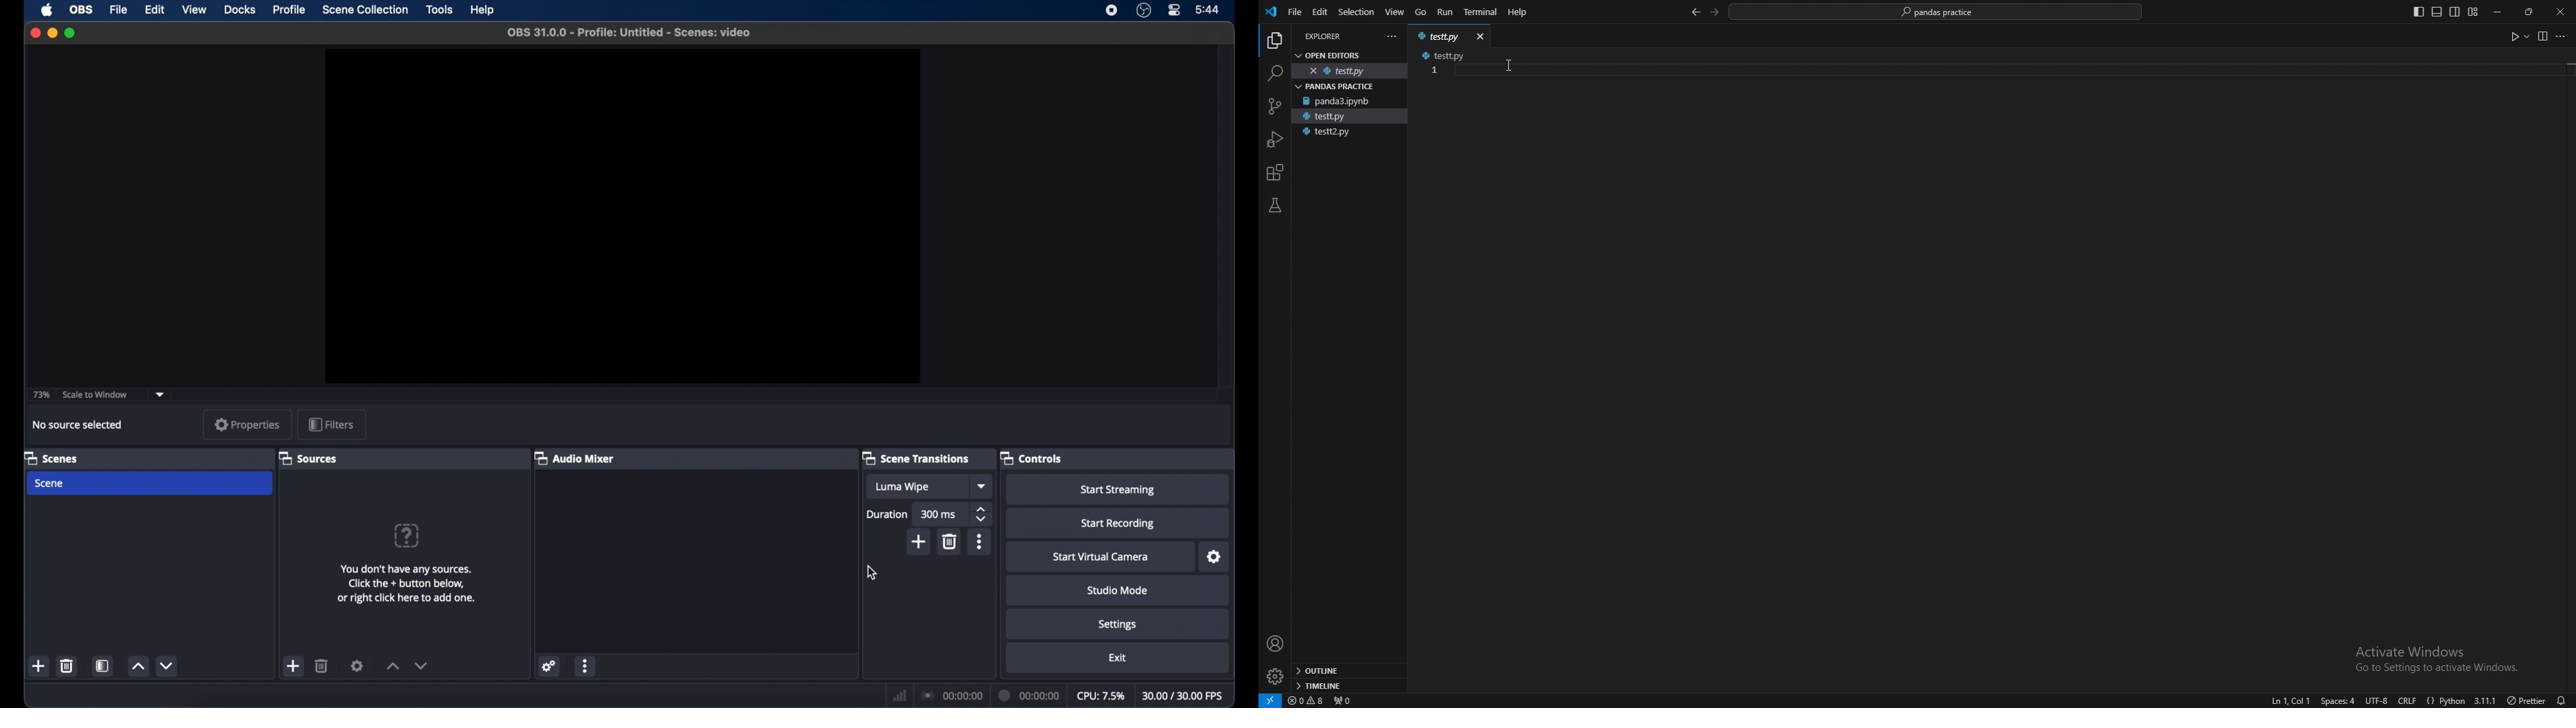 The width and height of the screenshot is (2576, 728). Describe the element at coordinates (167, 667) in the screenshot. I see `decrement` at that location.